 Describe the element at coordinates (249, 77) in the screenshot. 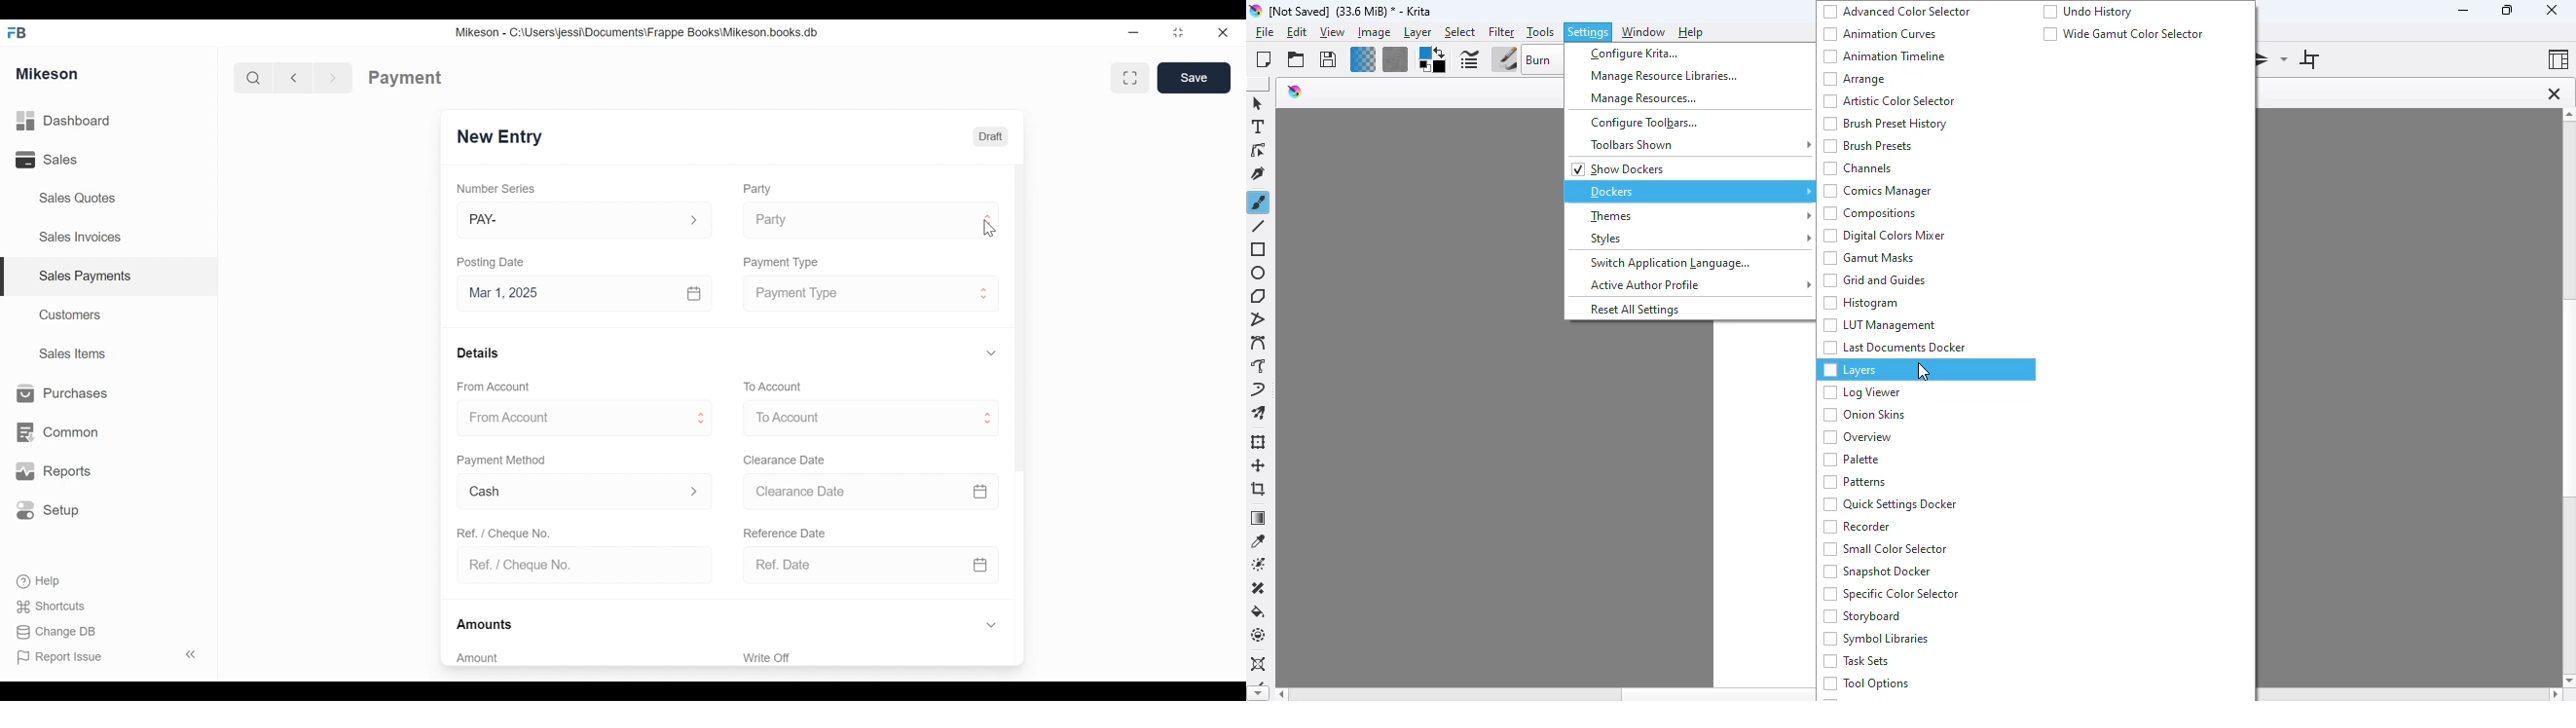

I see `Search` at that location.